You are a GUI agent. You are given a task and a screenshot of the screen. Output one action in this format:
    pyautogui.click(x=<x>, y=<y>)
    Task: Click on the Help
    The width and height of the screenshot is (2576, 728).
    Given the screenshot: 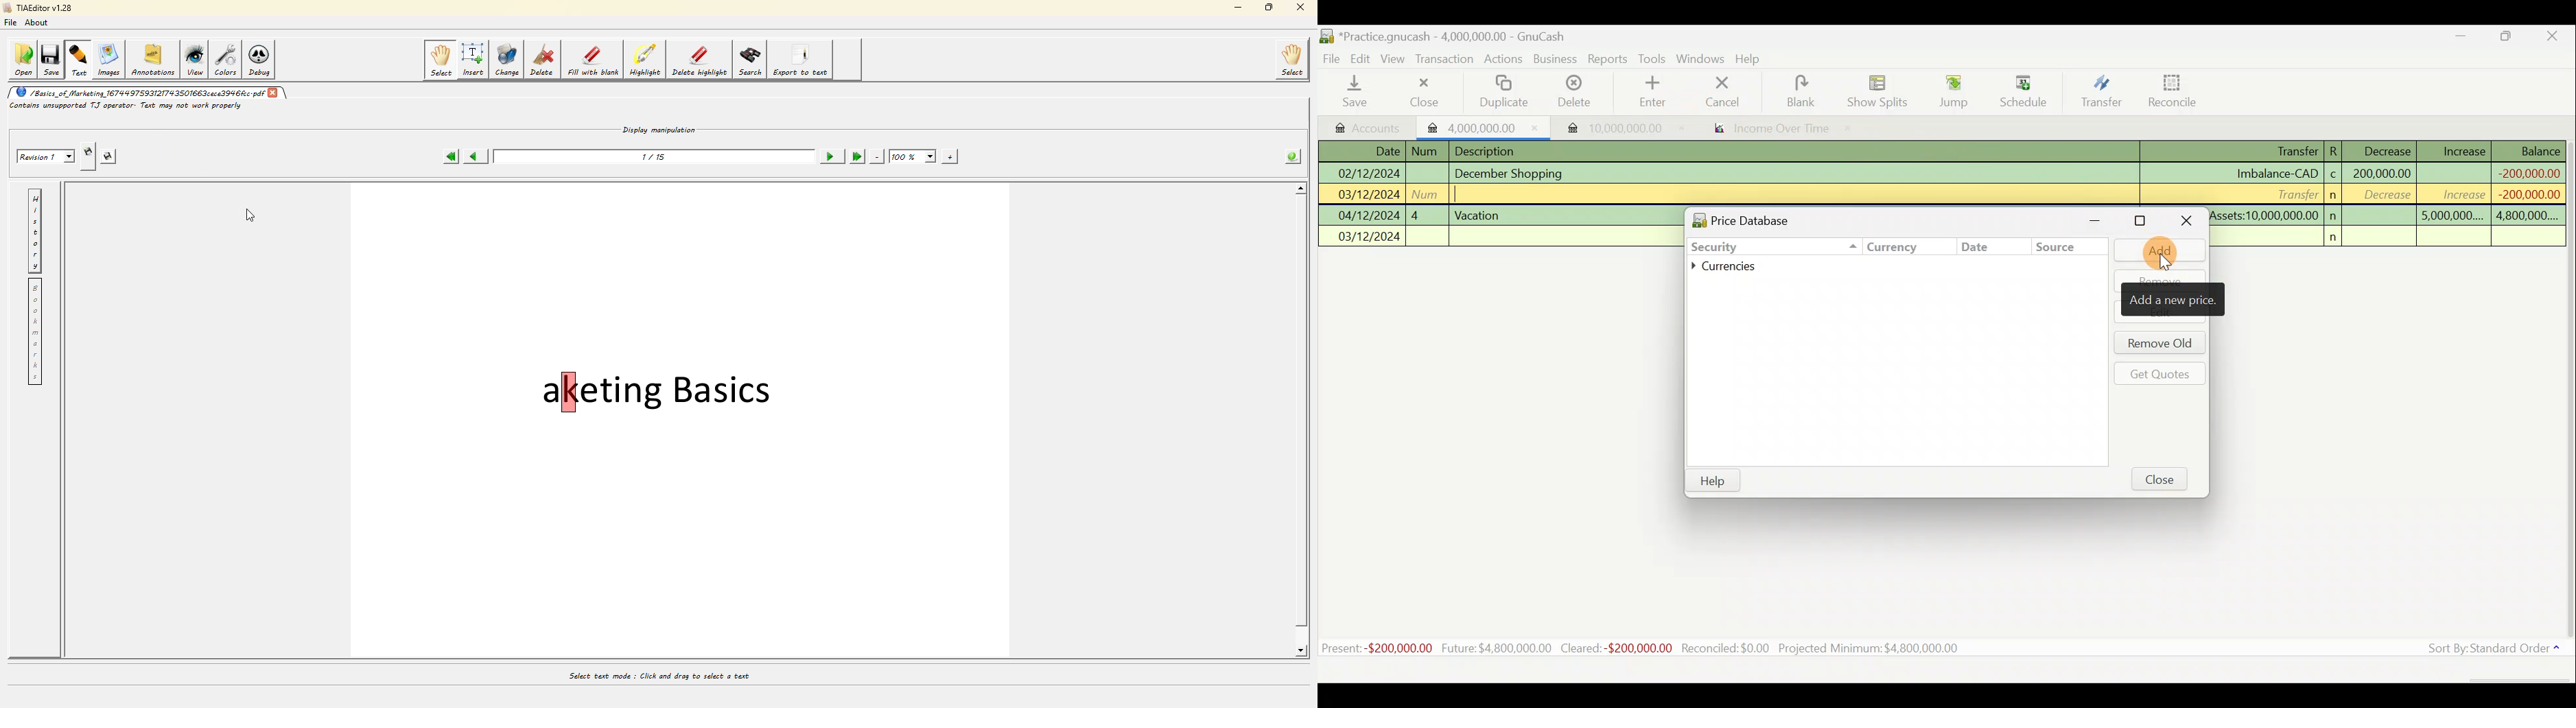 What is the action you would take?
    pyautogui.click(x=1753, y=60)
    